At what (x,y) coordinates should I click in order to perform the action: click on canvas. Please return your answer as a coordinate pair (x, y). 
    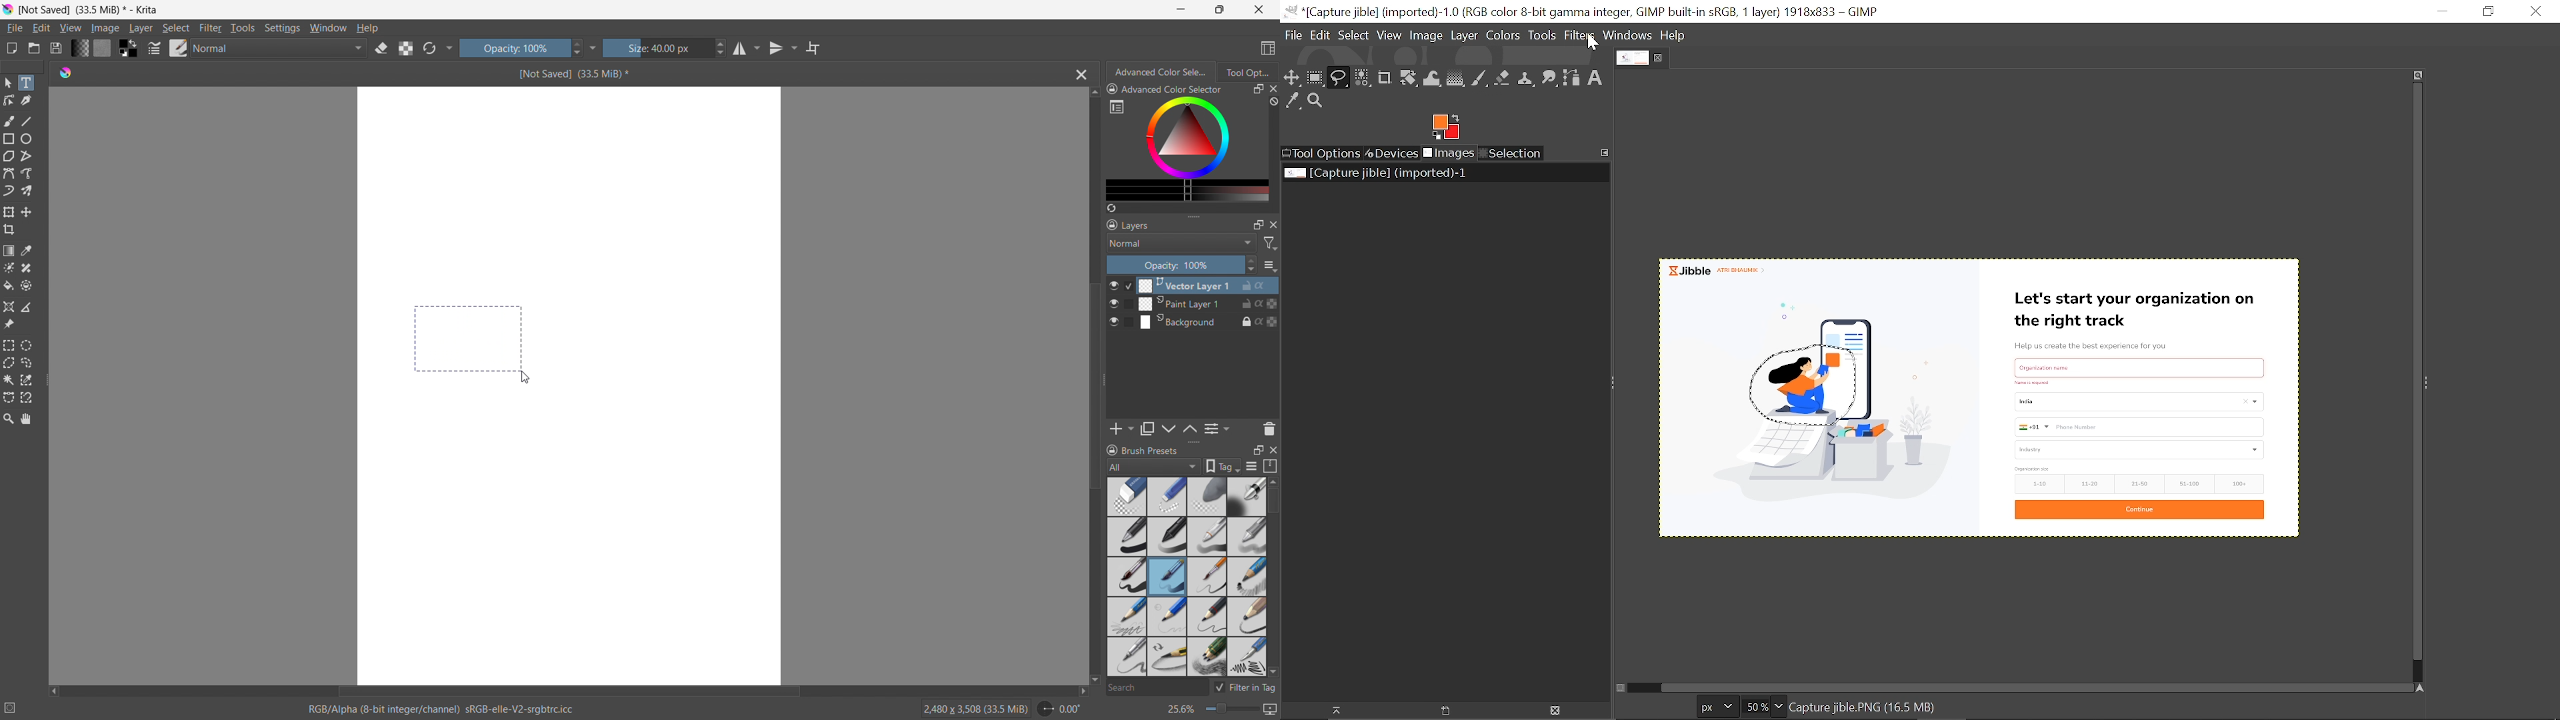
    Looking at the image, I should click on (568, 530).